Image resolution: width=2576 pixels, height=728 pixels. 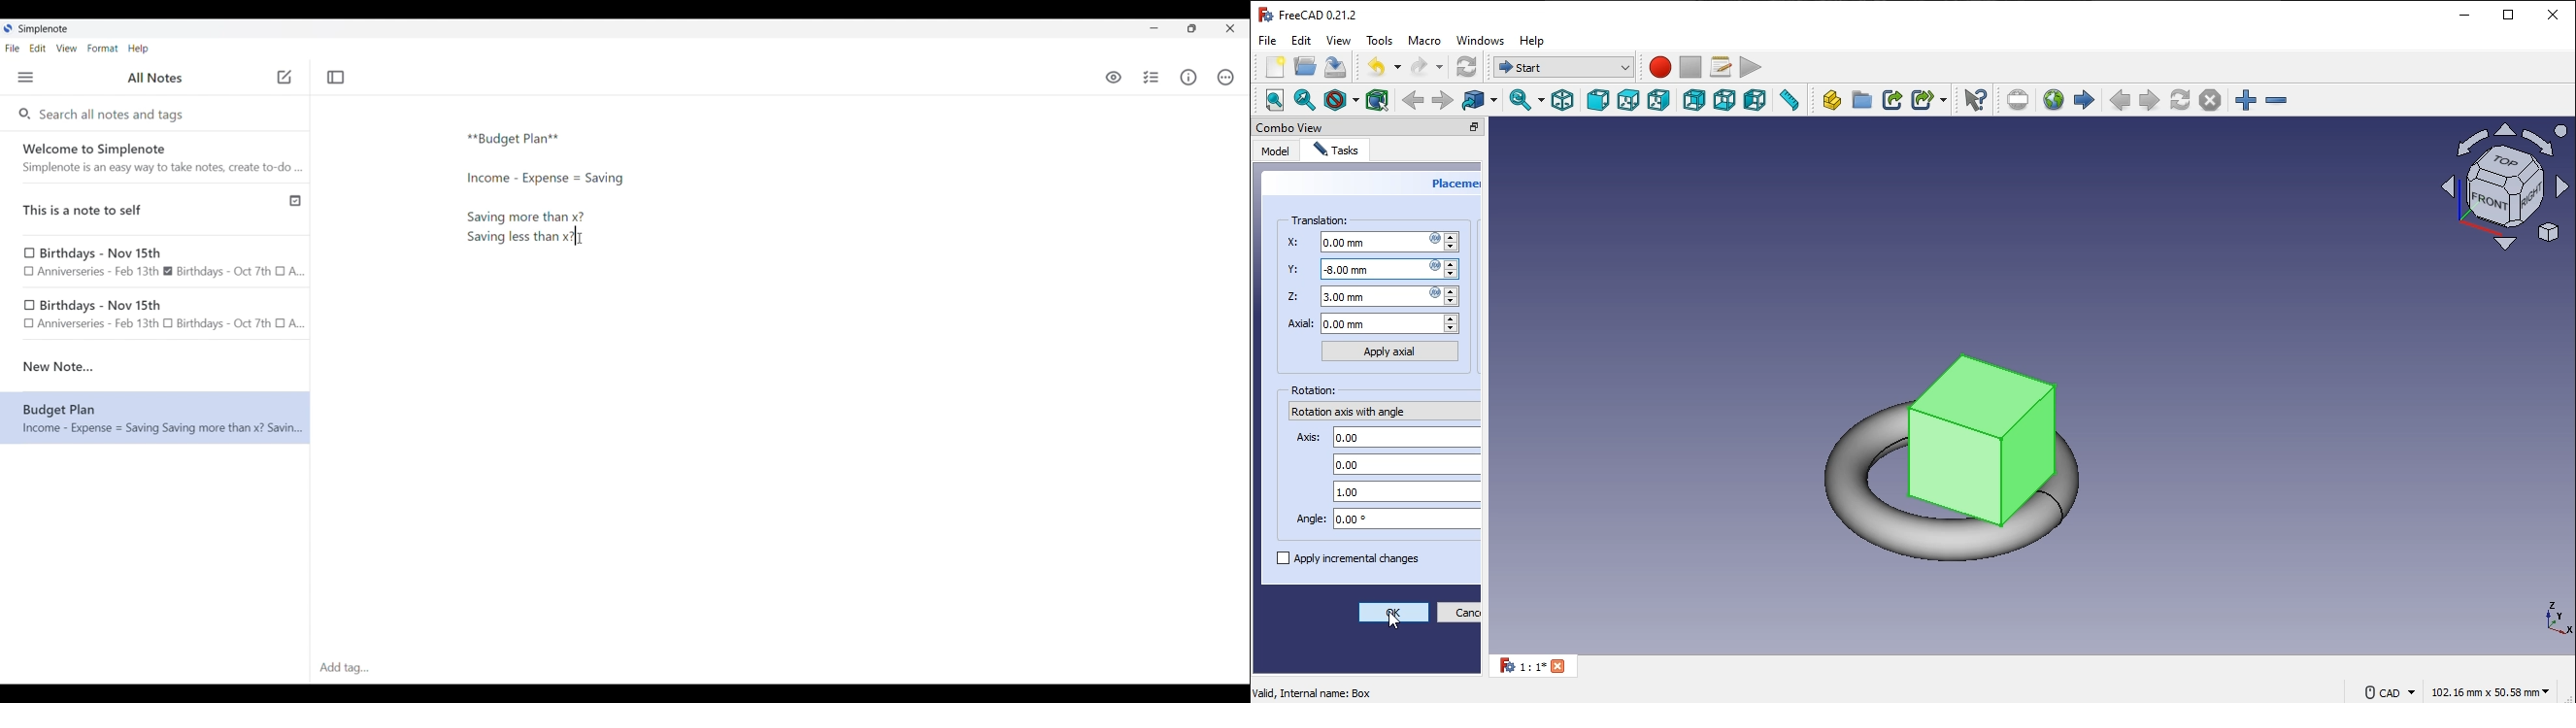 What do you see at coordinates (1309, 13) in the screenshot?
I see ` FreeCAD 0.21.2` at bounding box center [1309, 13].